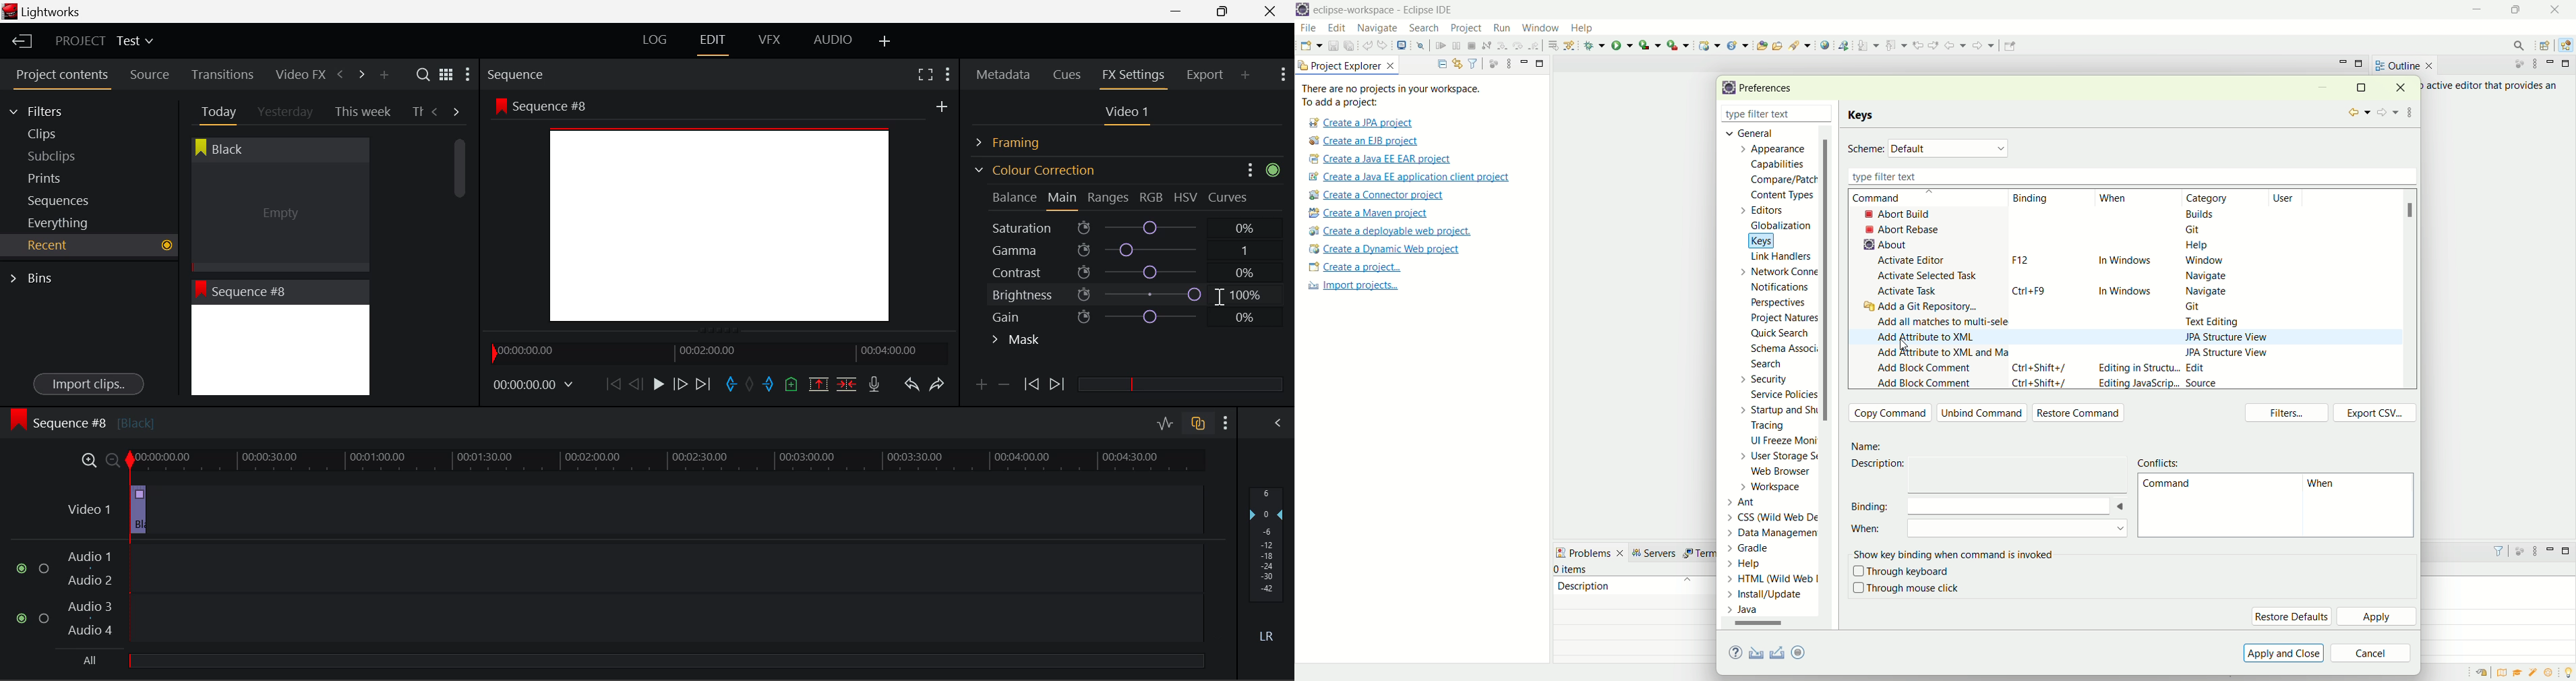  I want to click on MOUSE_UP Cursor Position, so click(1222, 298).